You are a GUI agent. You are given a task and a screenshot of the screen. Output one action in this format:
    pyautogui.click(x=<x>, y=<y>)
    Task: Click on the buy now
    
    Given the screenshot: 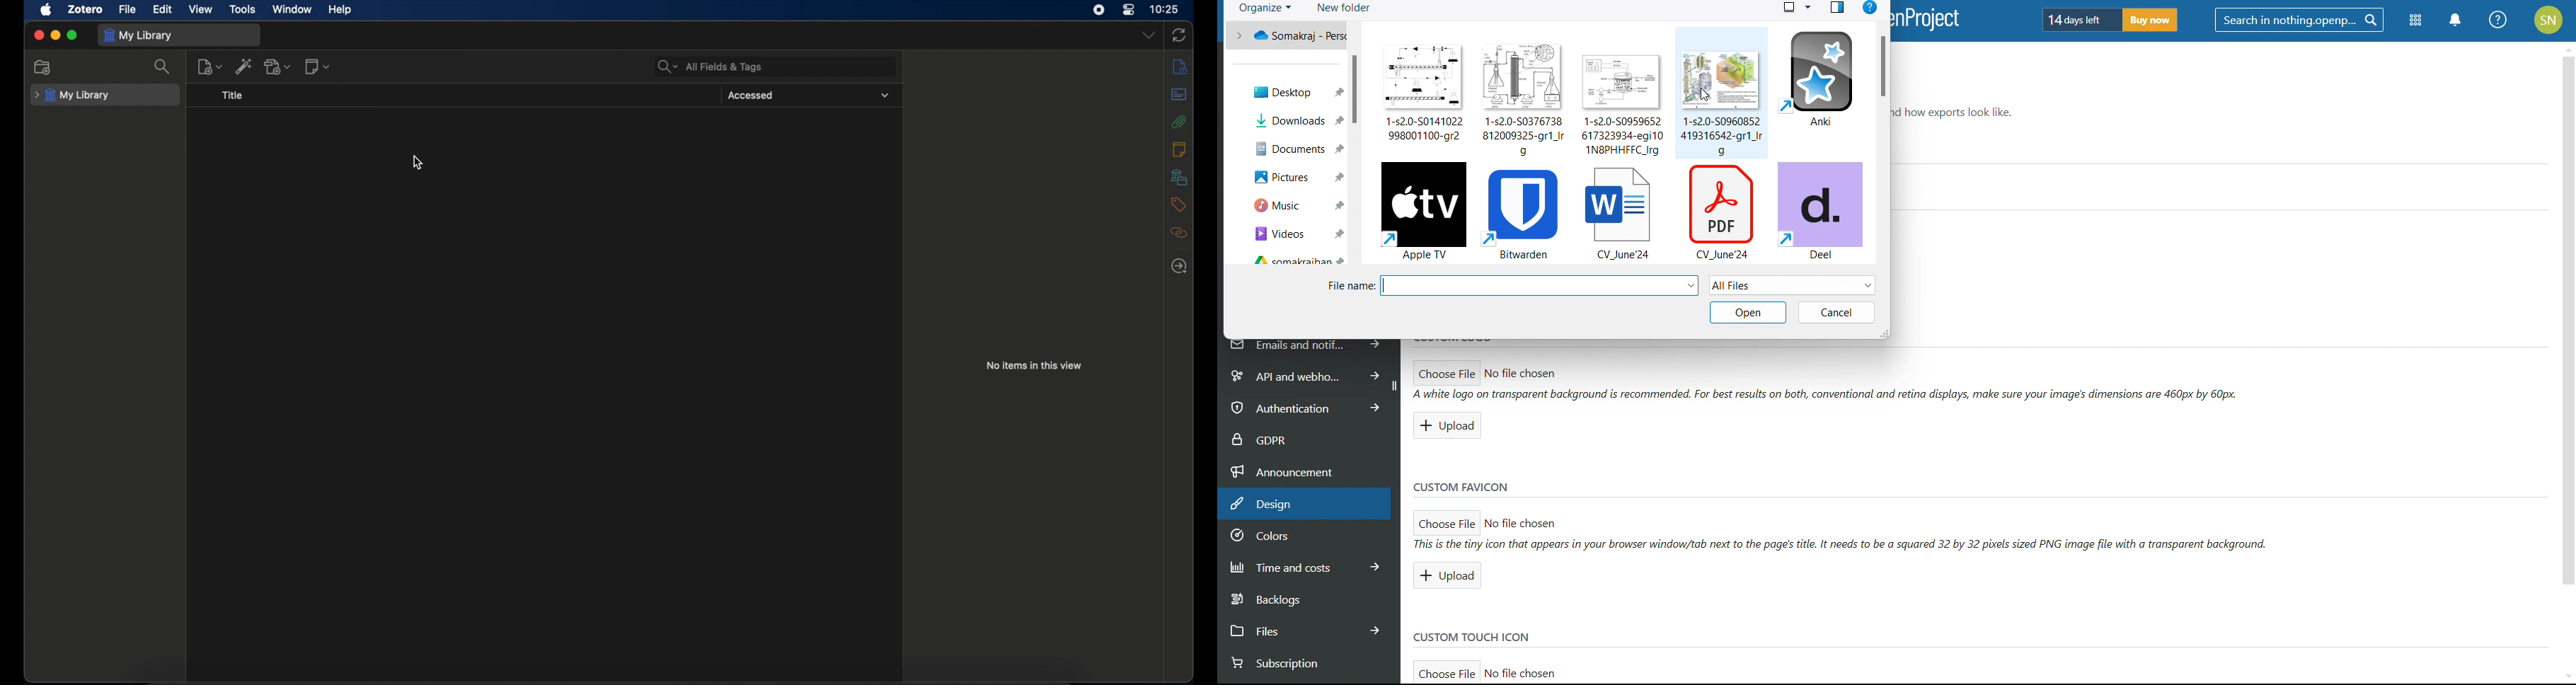 What is the action you would take?
    pyautogui.click(x=2150, y=20)
    